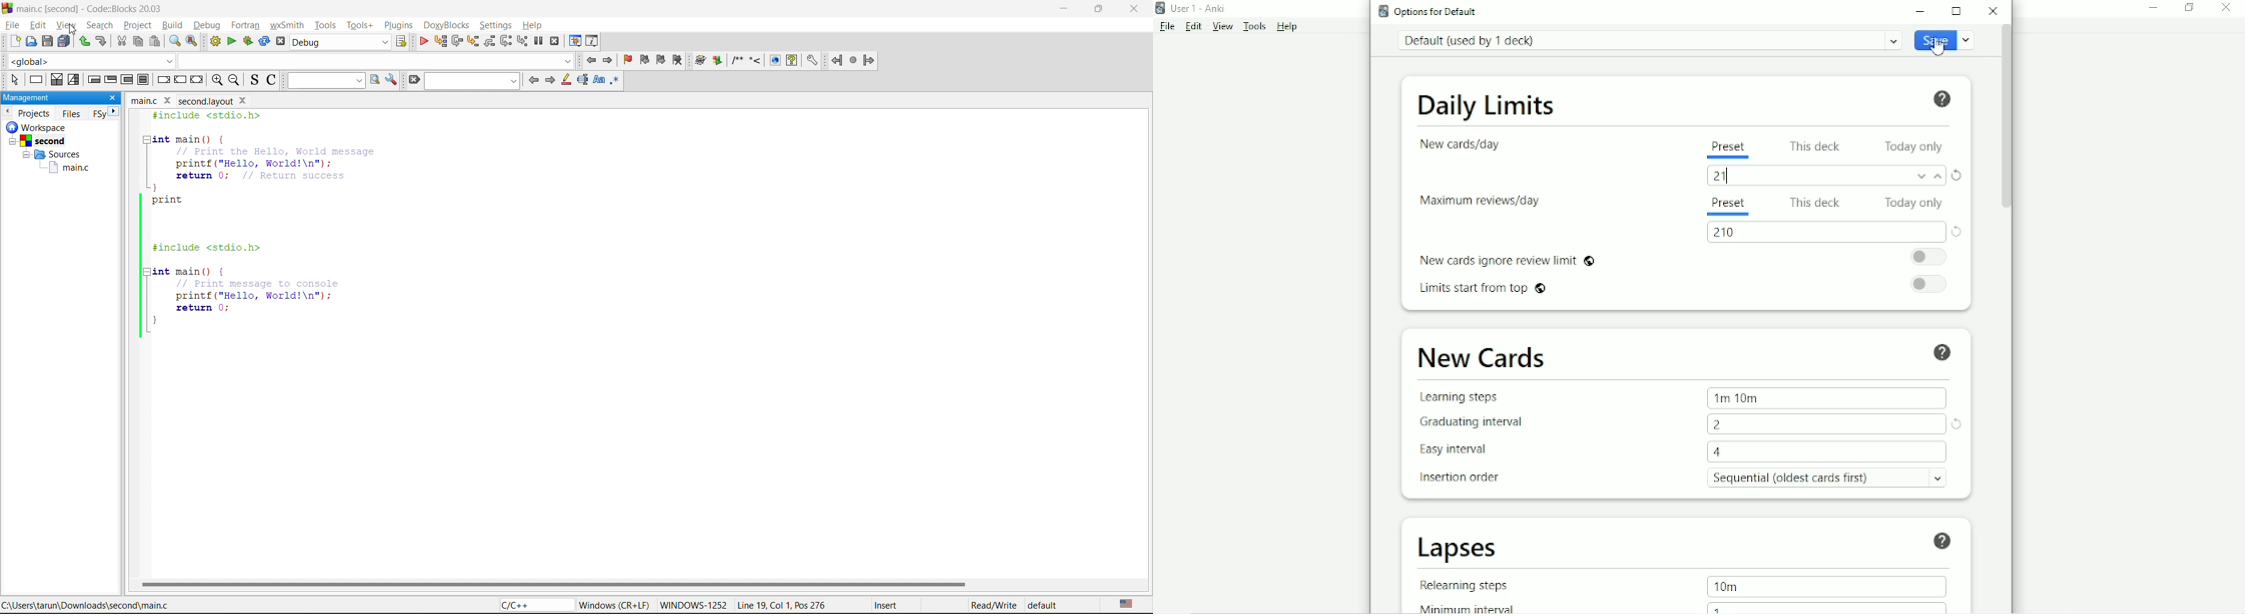 Image resolution: width=2268 pixels, height=616 pixels. What do you see at coordinates (11, 81) in the screenshot?
I see `select` at bounding box center [11, 81].